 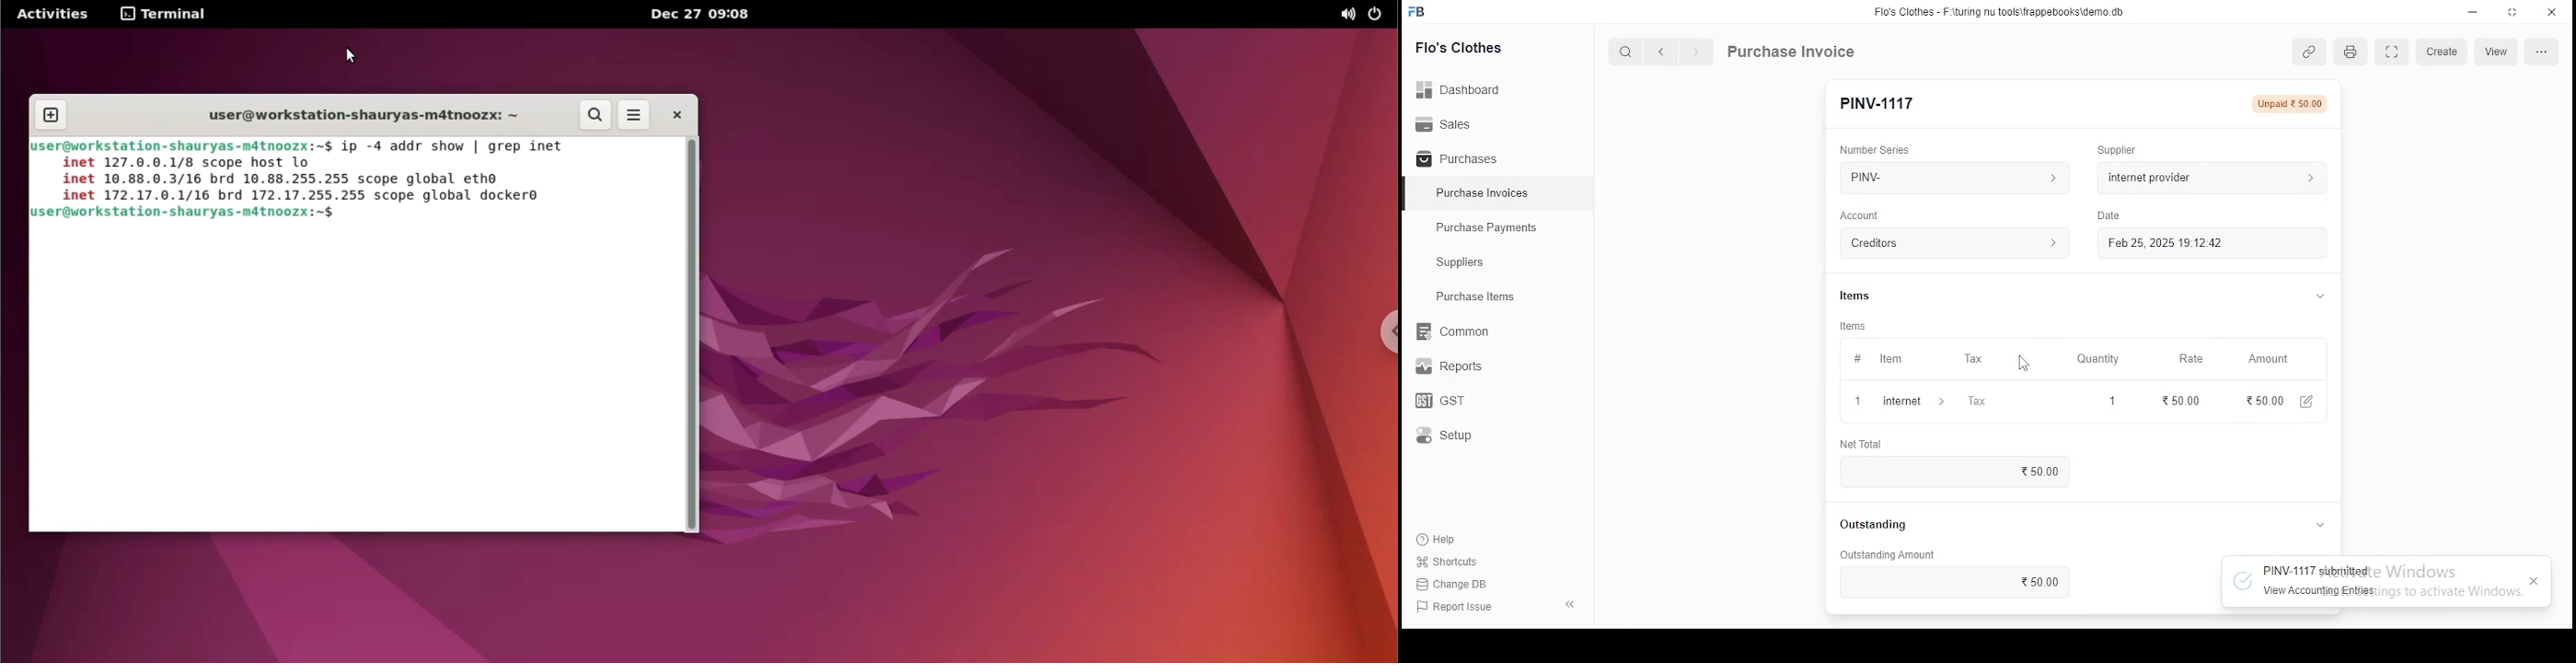 What do you see at coordinates (1467, 84) in the screenshot?
I see `dashboard` at bounding box center [1467, 84].